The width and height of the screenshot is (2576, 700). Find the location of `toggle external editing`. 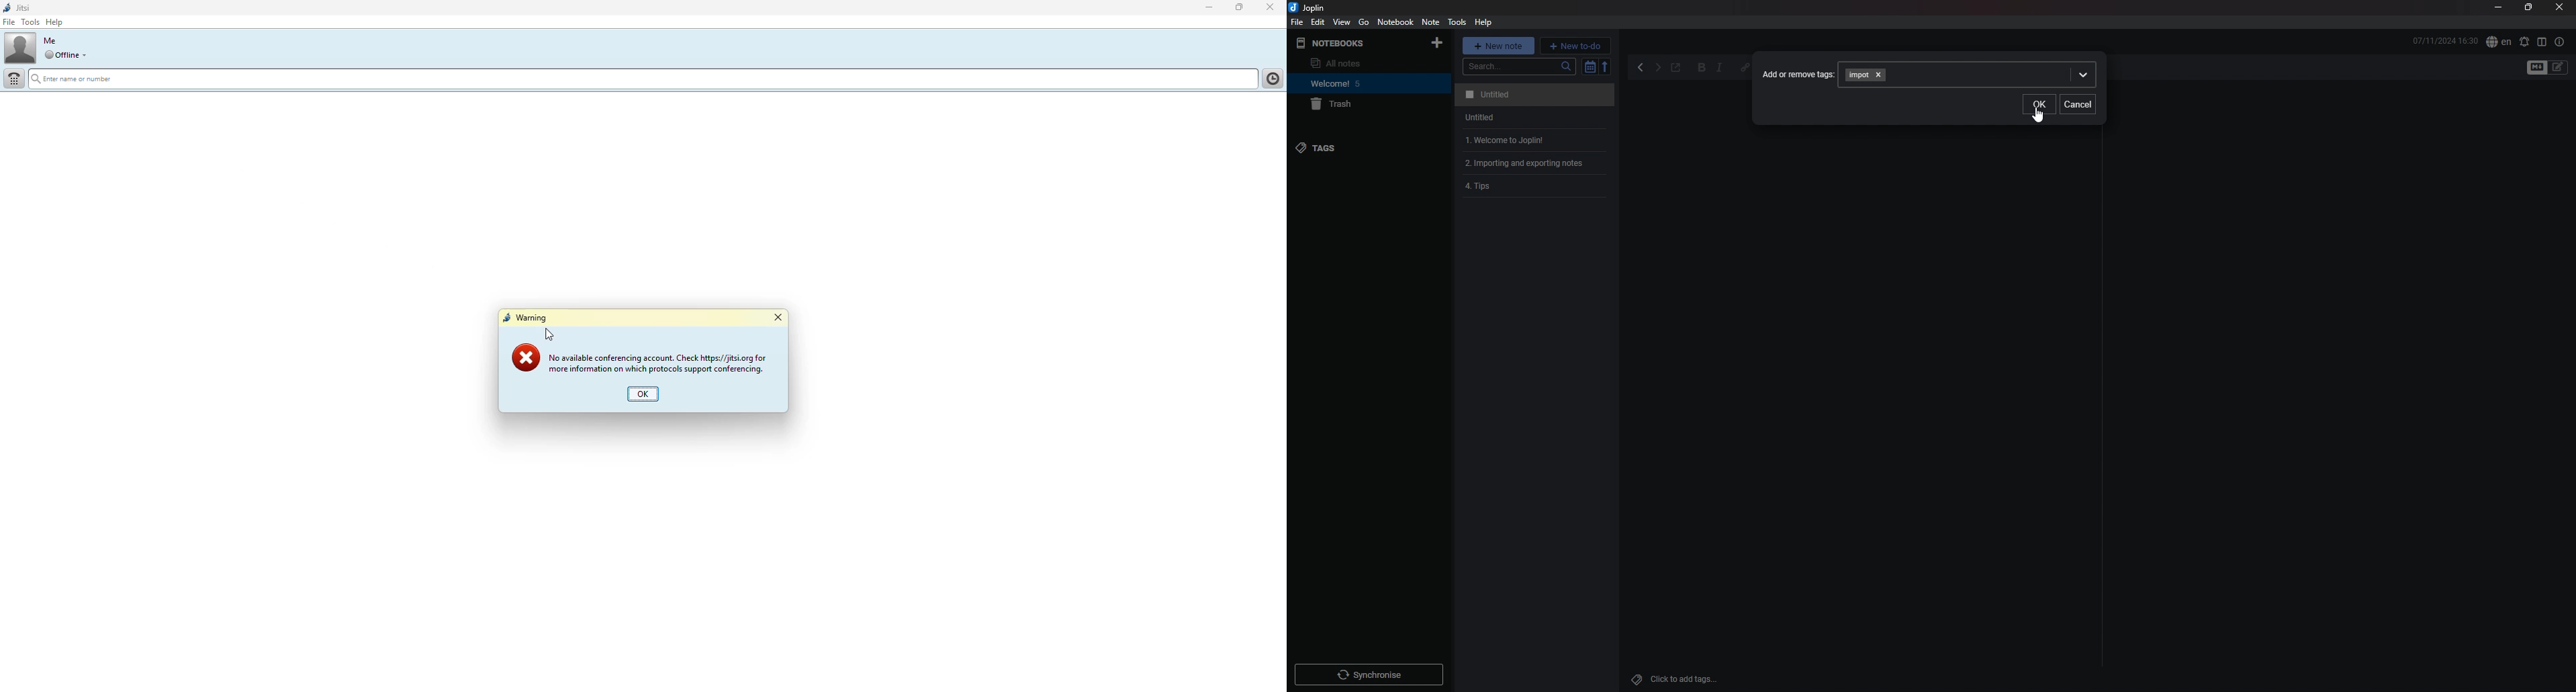

toggle external editing is located at coordinates (1676, 69).